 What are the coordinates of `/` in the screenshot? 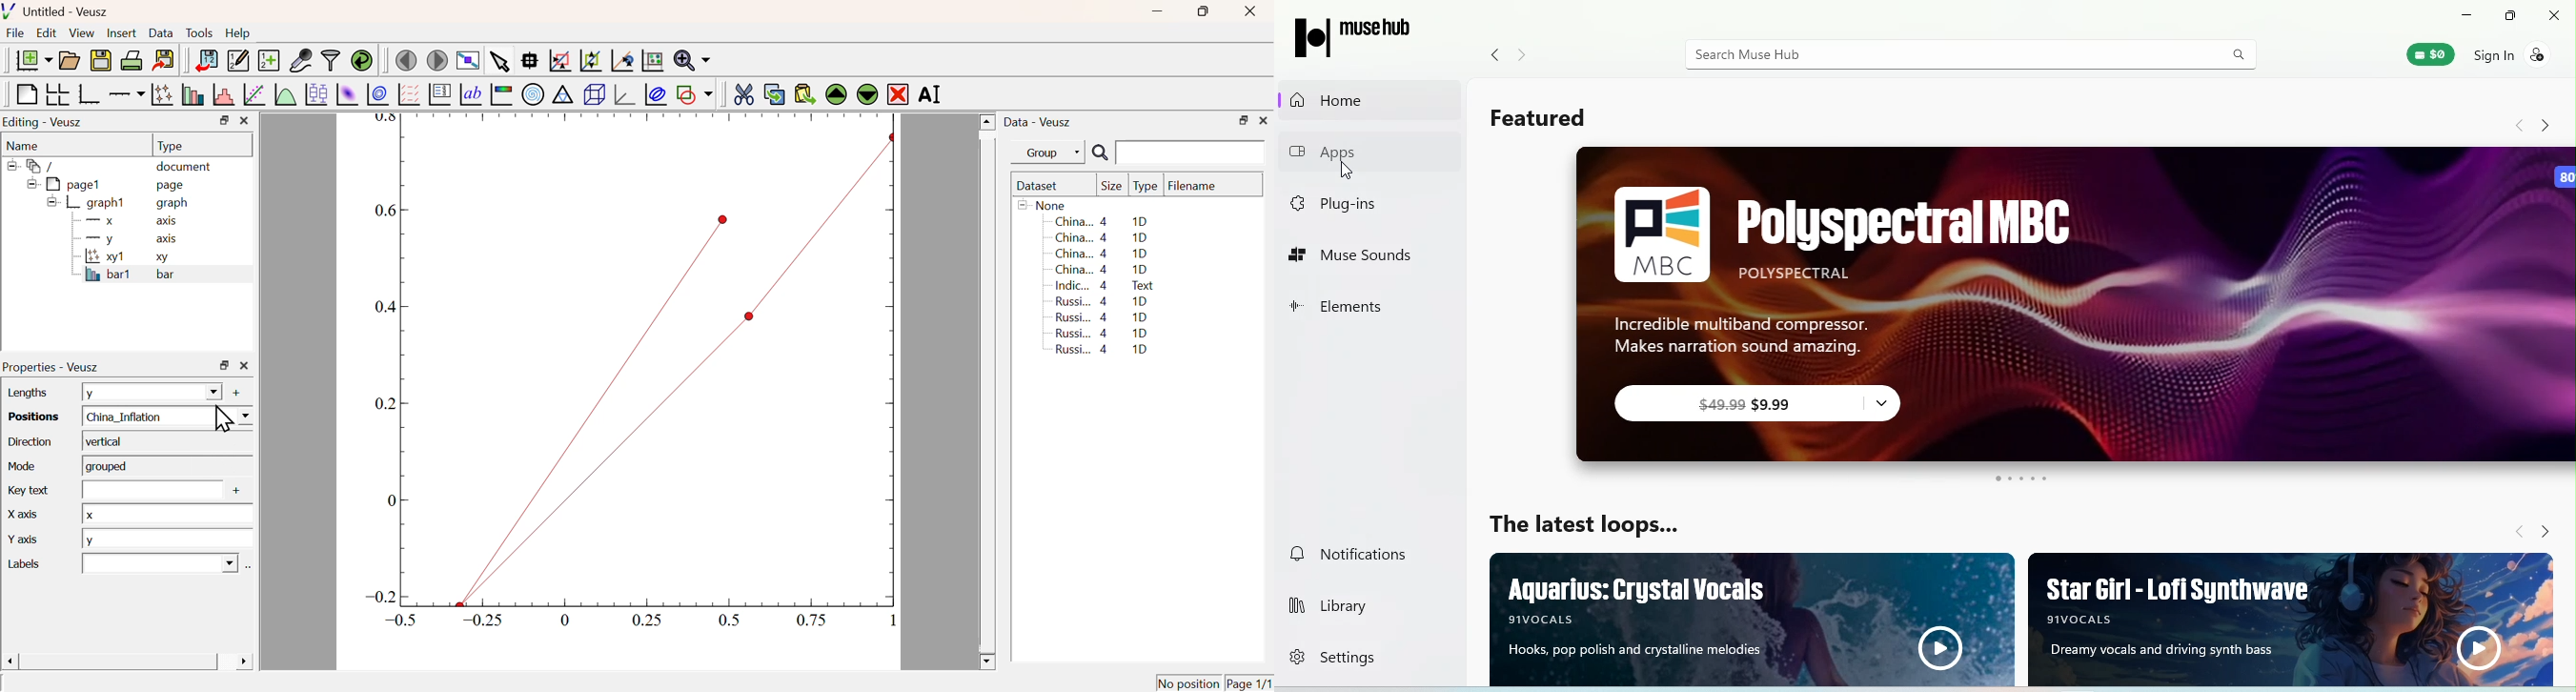 It's located at (33, 166).